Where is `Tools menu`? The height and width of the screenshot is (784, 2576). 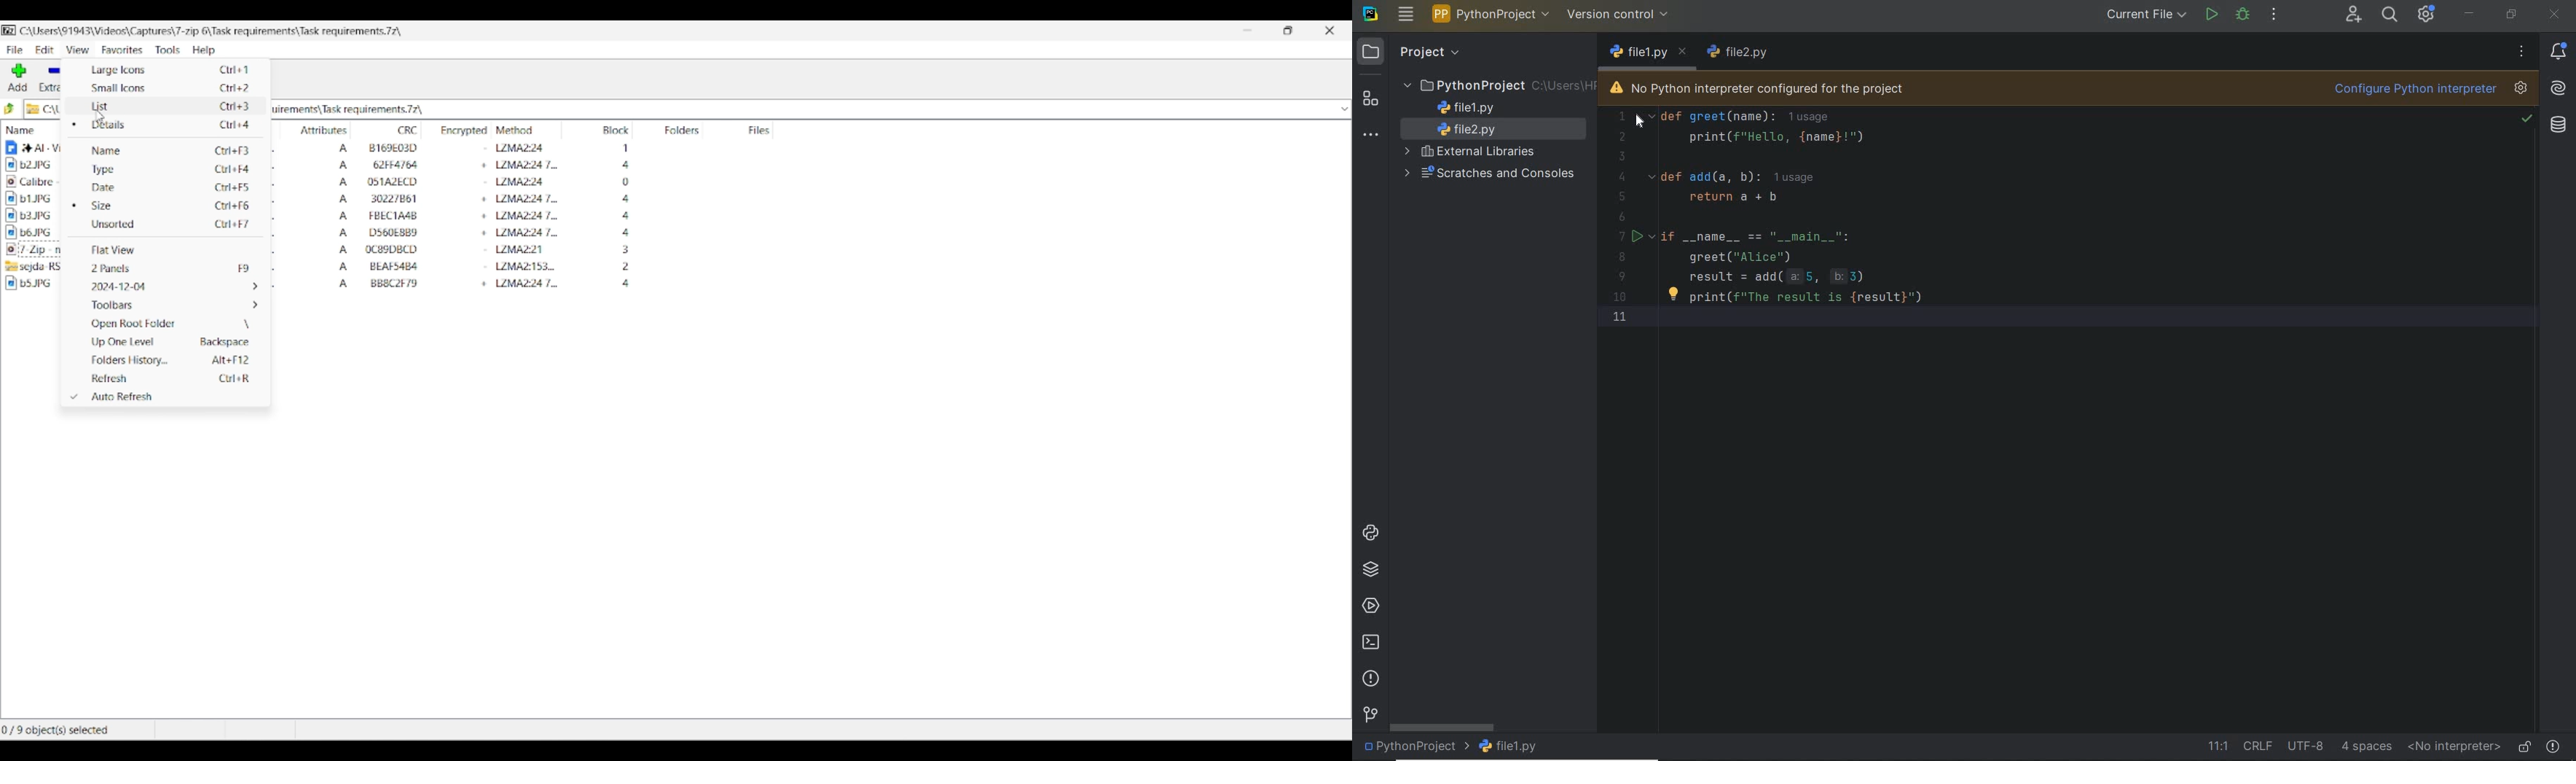 Tools menu is located at coordinates (168, 50).